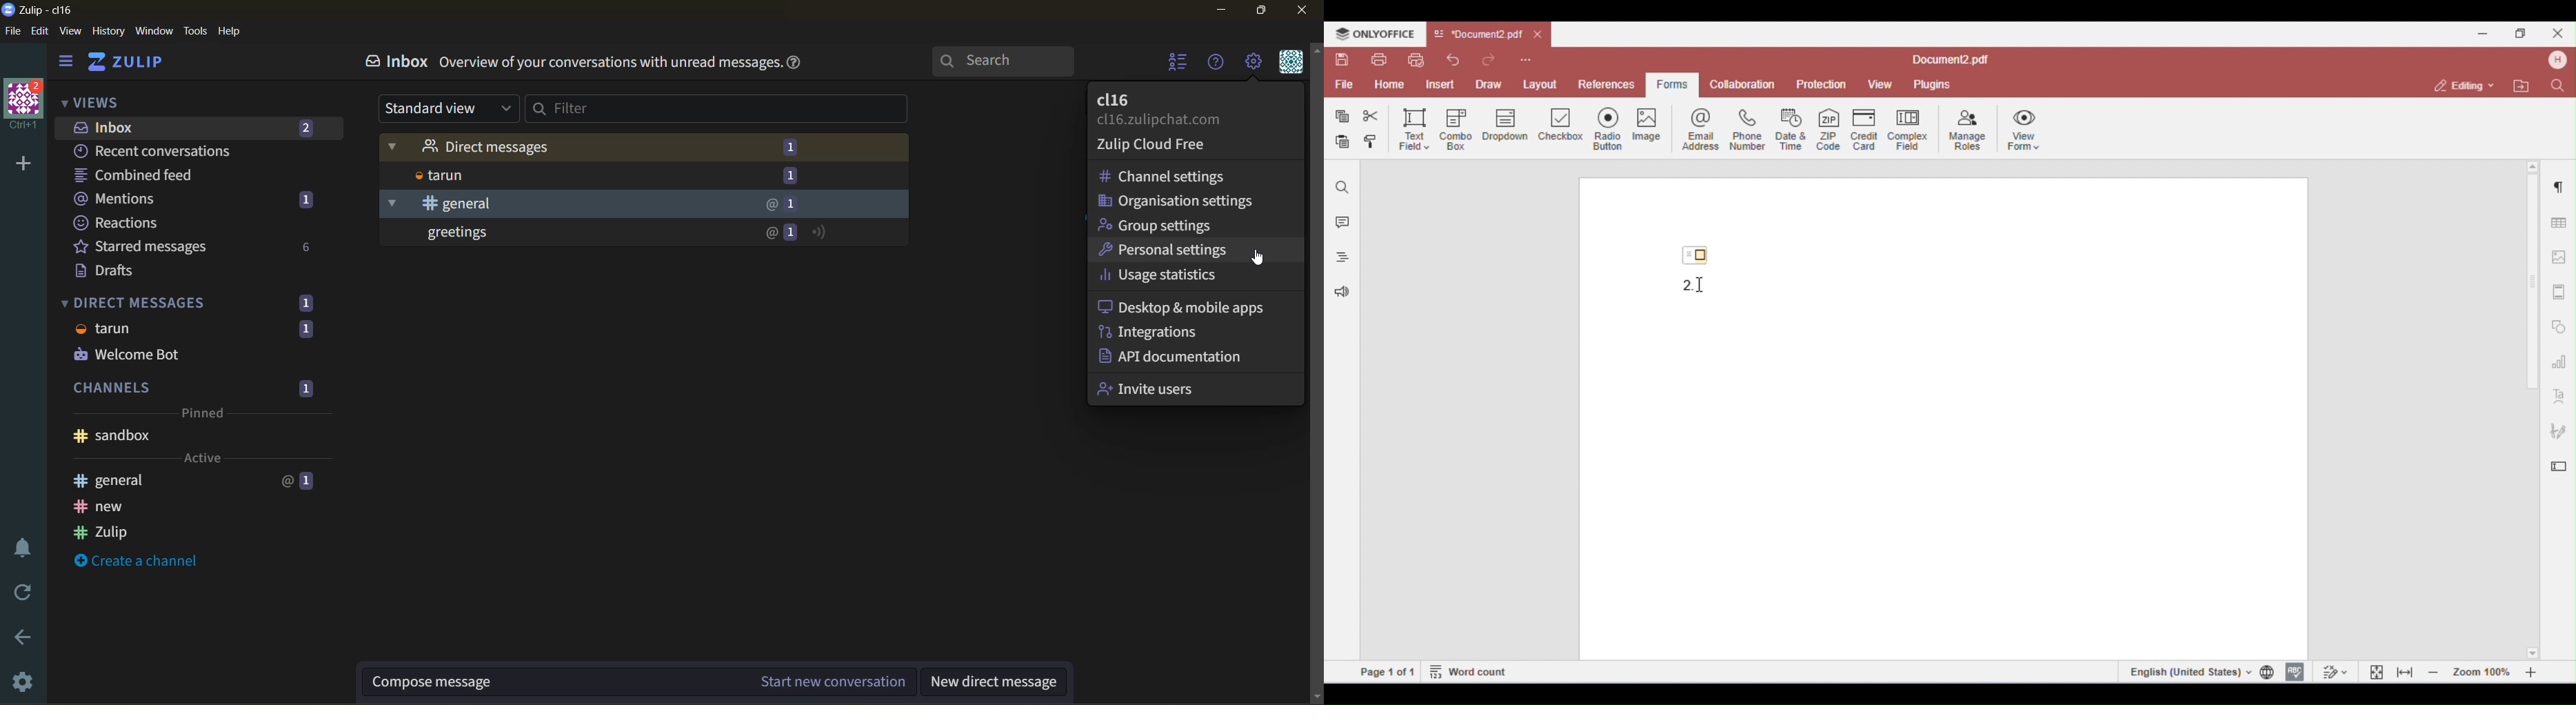 This screenshot has height=728, width=2576. What do you see at coordinates (652, 232) in the screenshot?
I see `greetings` at bounding box center [652, 232].